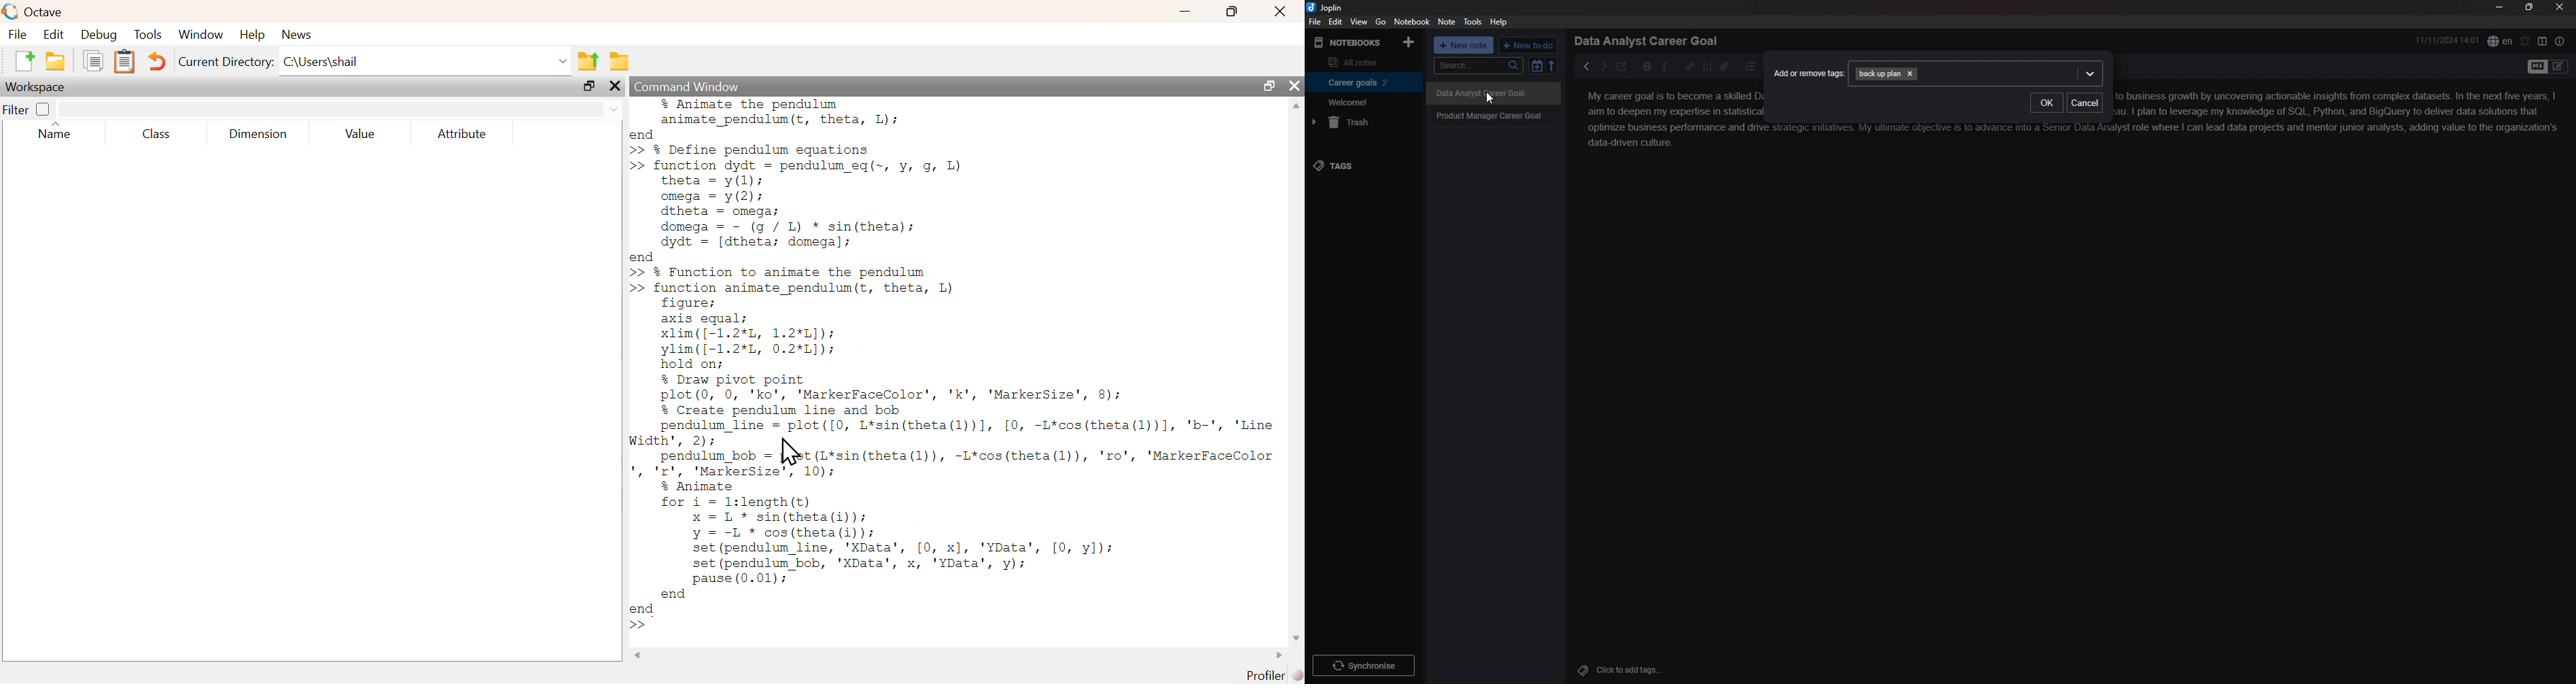 The height and width of the screenshot is (700, 2576). Describe the element at coordinates (1725, 67) in the screenshot. I see `attachment` at that location.